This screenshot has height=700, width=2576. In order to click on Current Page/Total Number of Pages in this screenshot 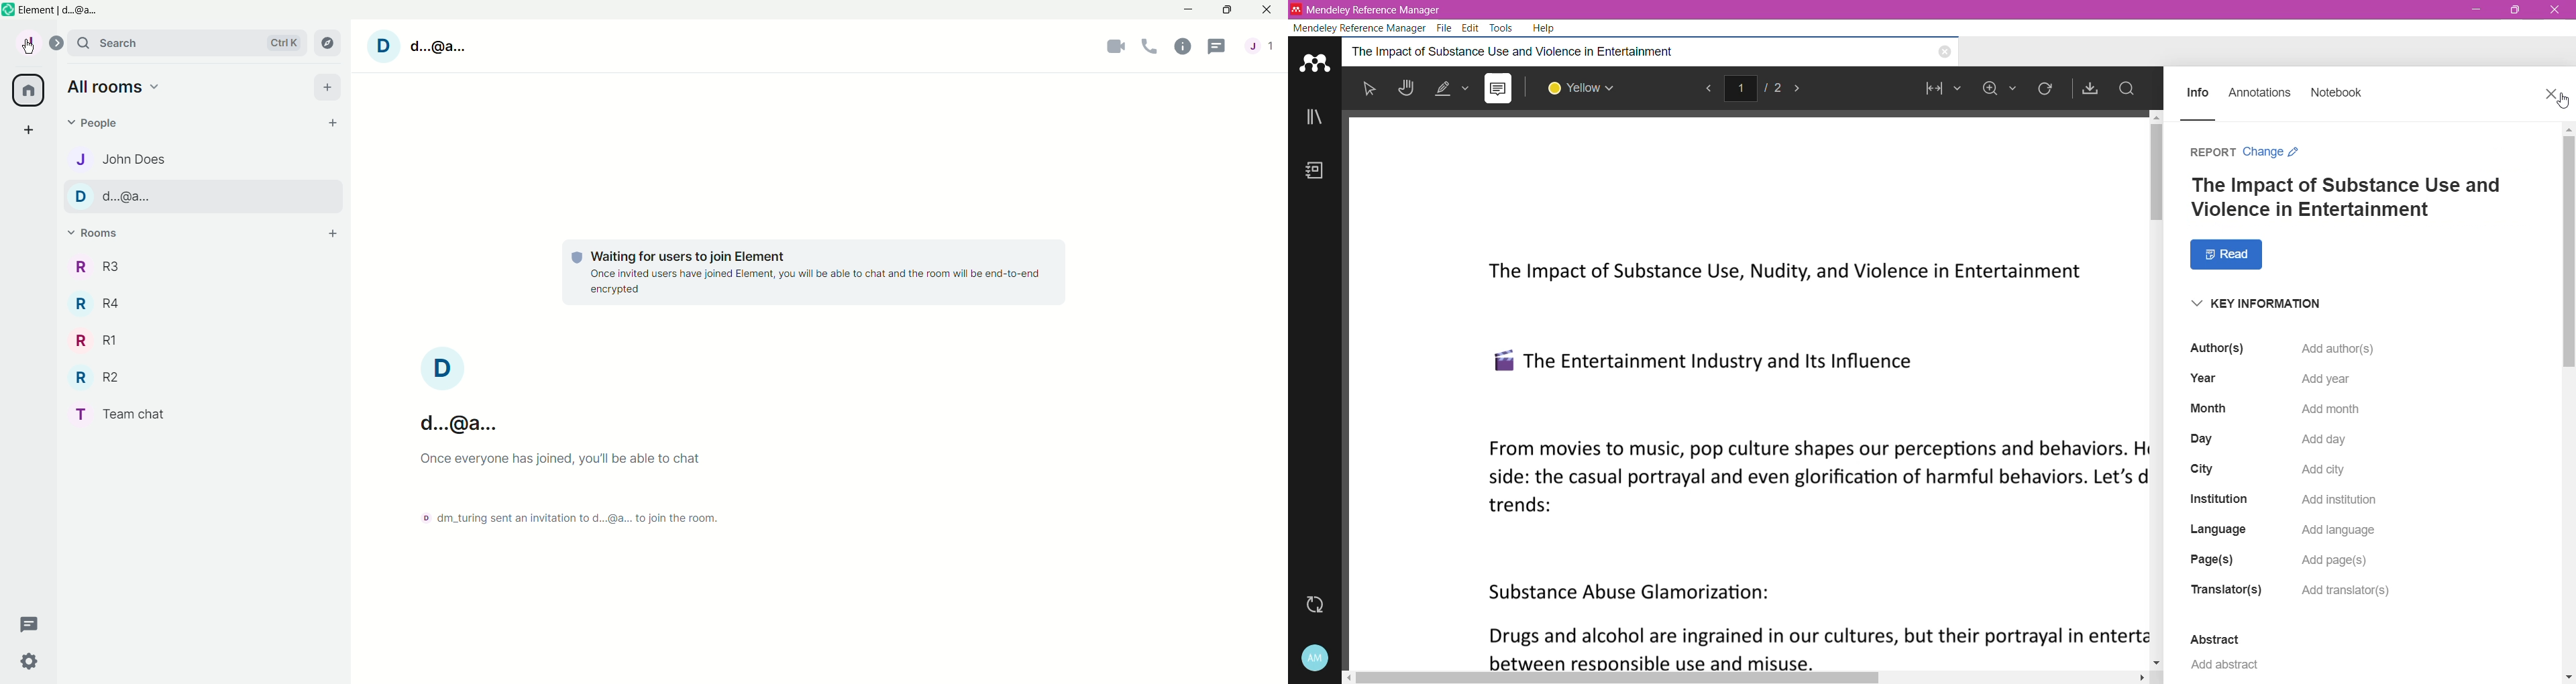, I will do `click(1754, 89)`.